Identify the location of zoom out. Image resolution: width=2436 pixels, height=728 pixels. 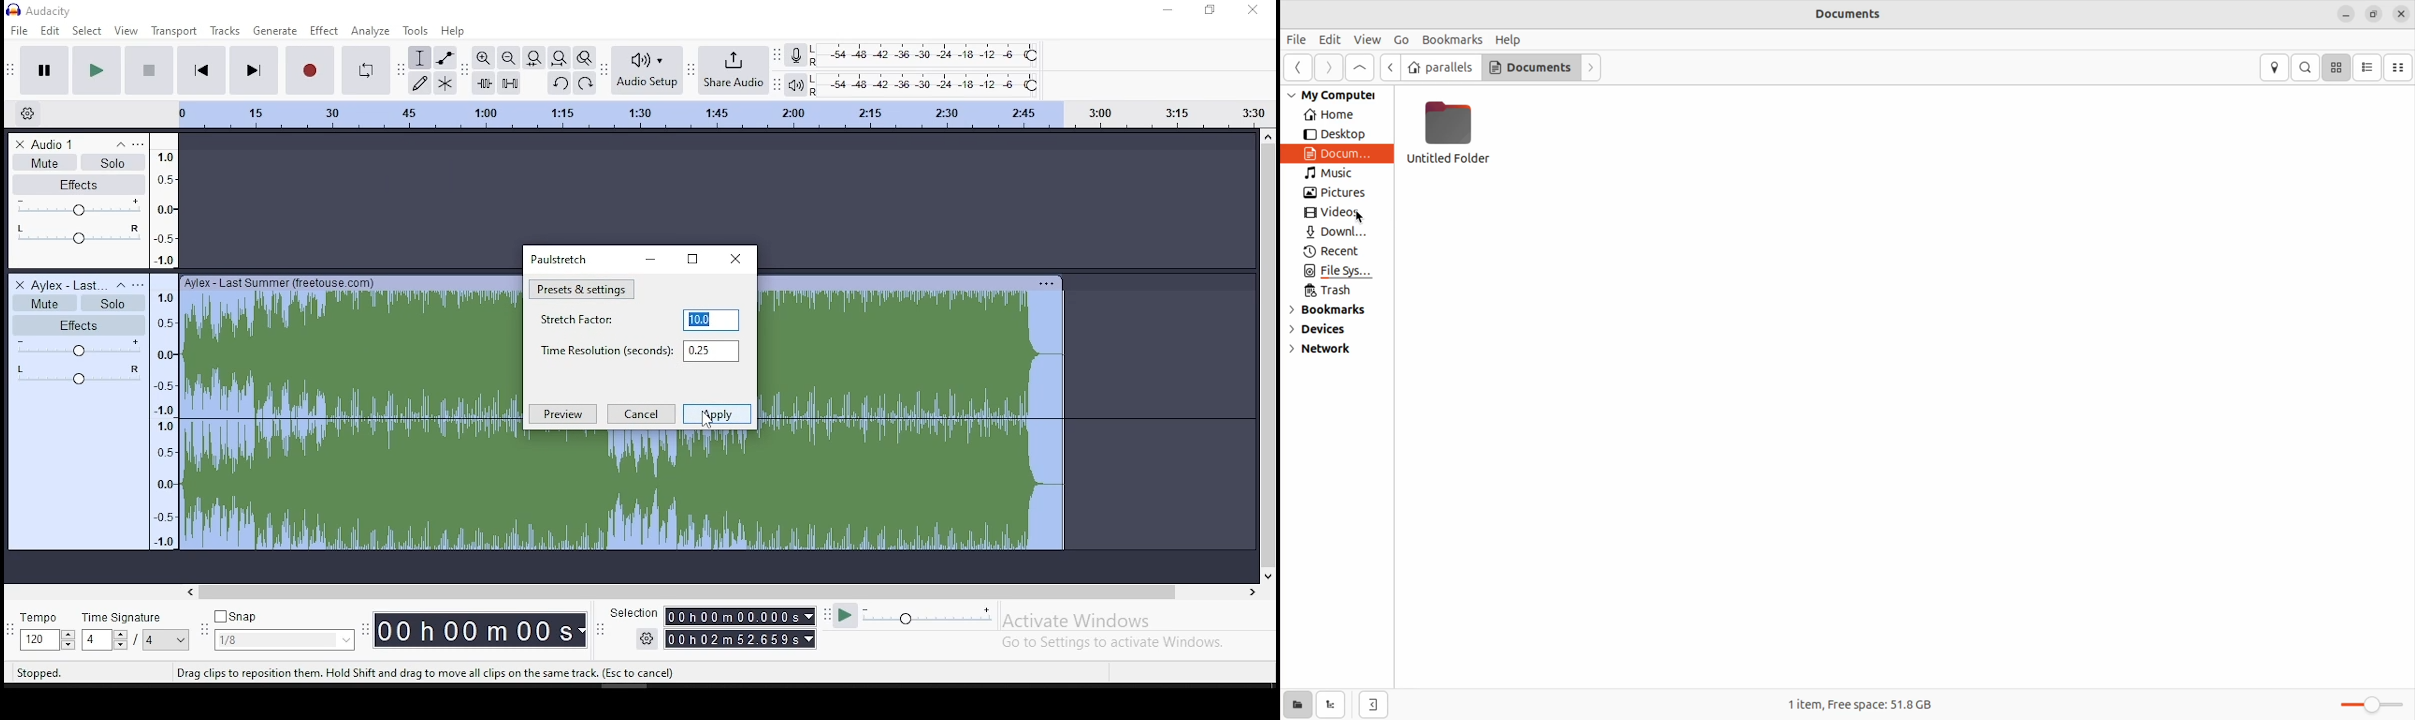
(508, 58).